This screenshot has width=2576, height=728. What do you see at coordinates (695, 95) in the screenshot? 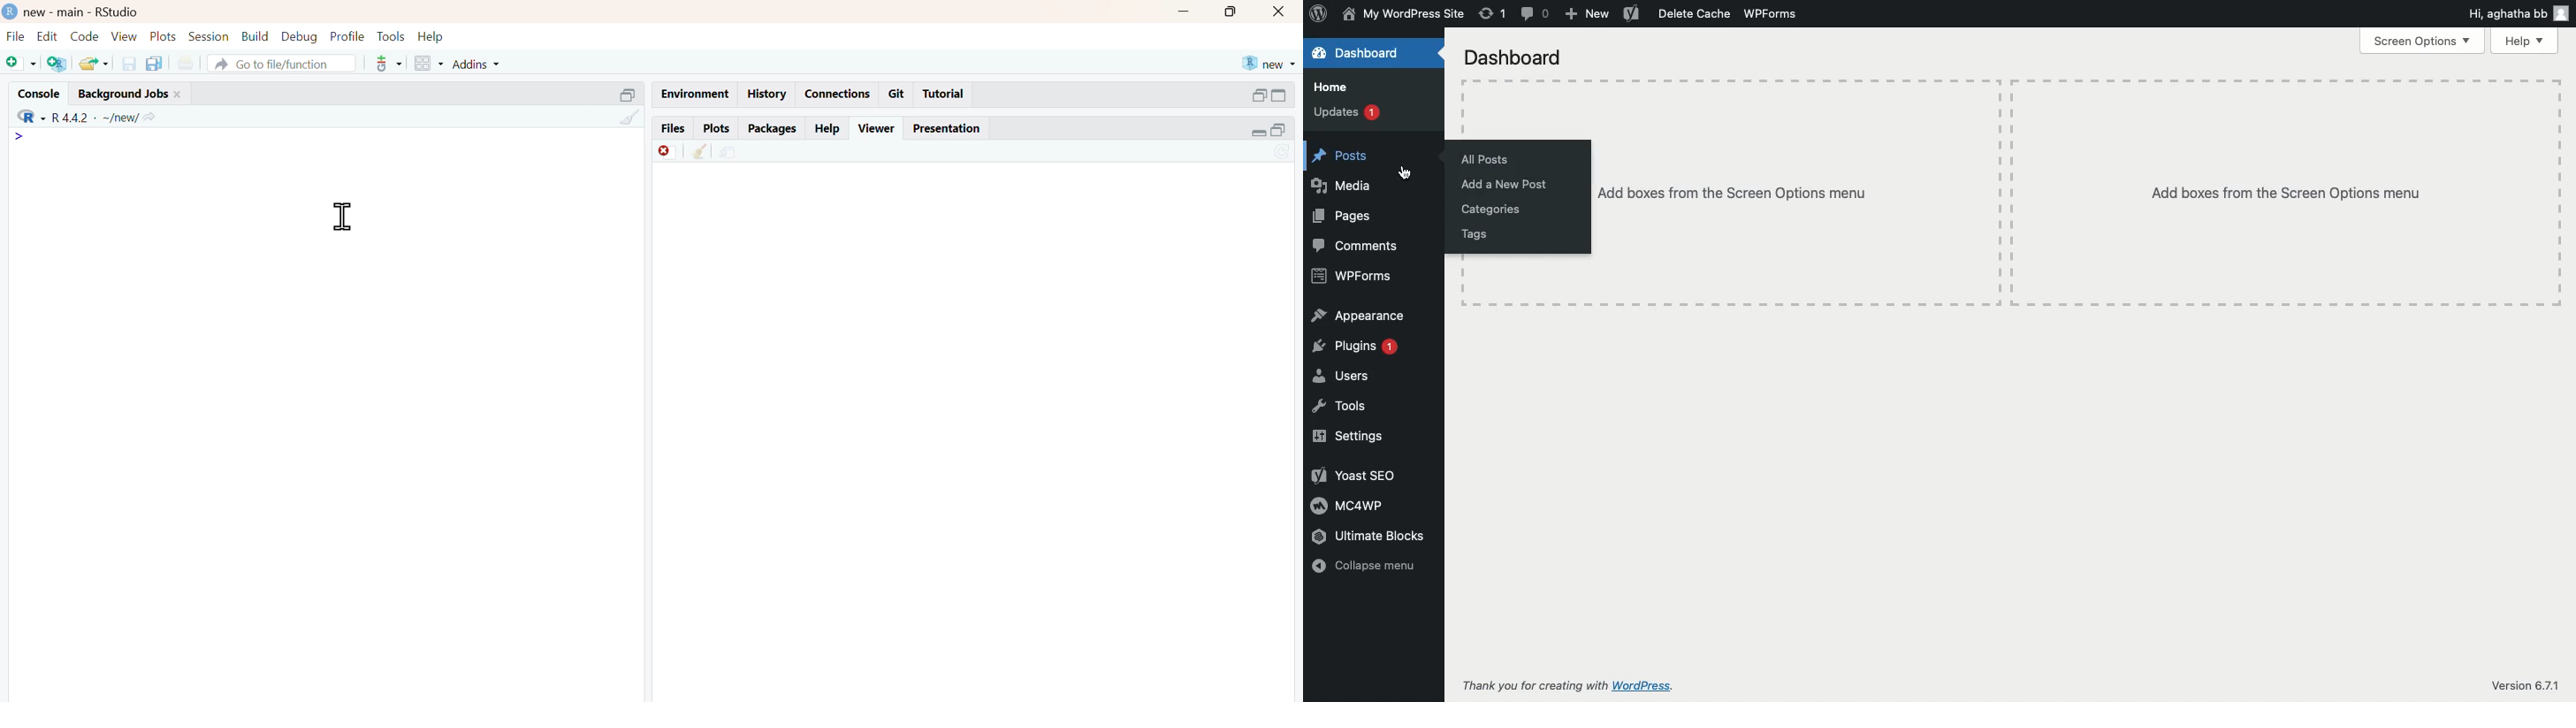
I see `Environment ` at bounding box center [695, 95].